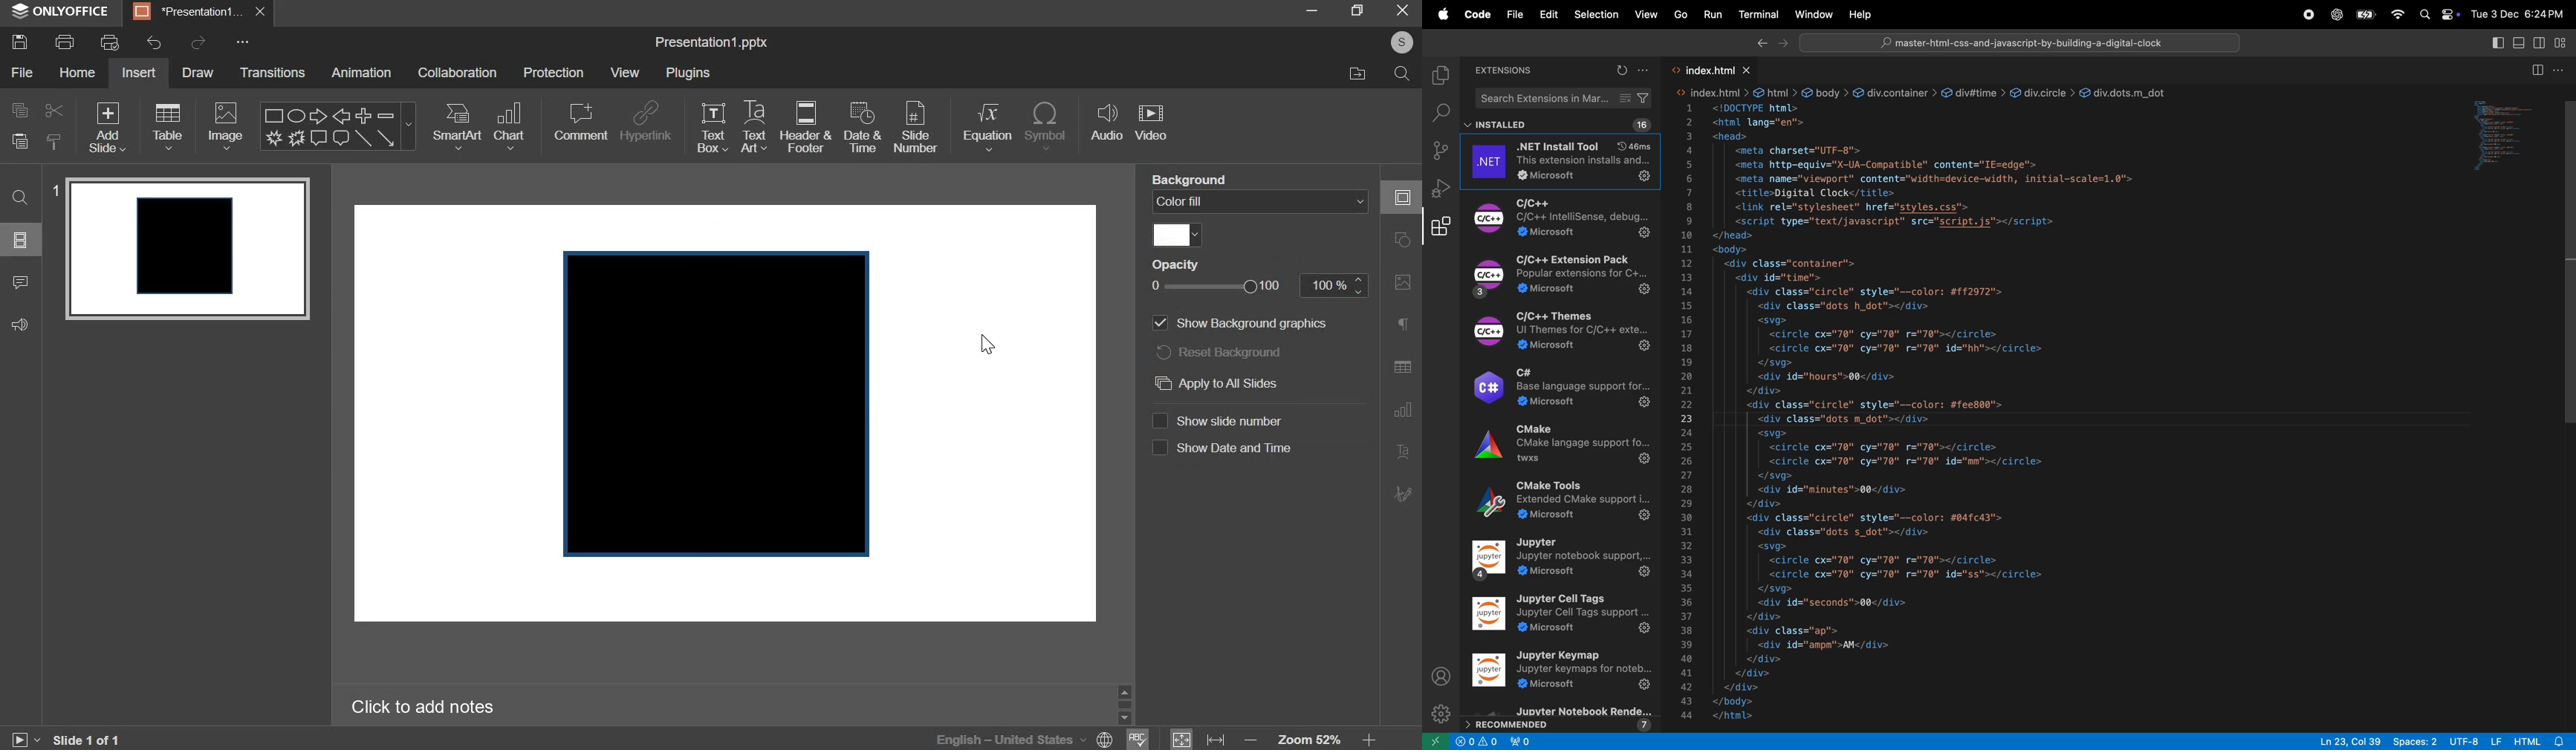 This screenshot has height=756, width=2576. I want to click on new port, so click(1525, 741).